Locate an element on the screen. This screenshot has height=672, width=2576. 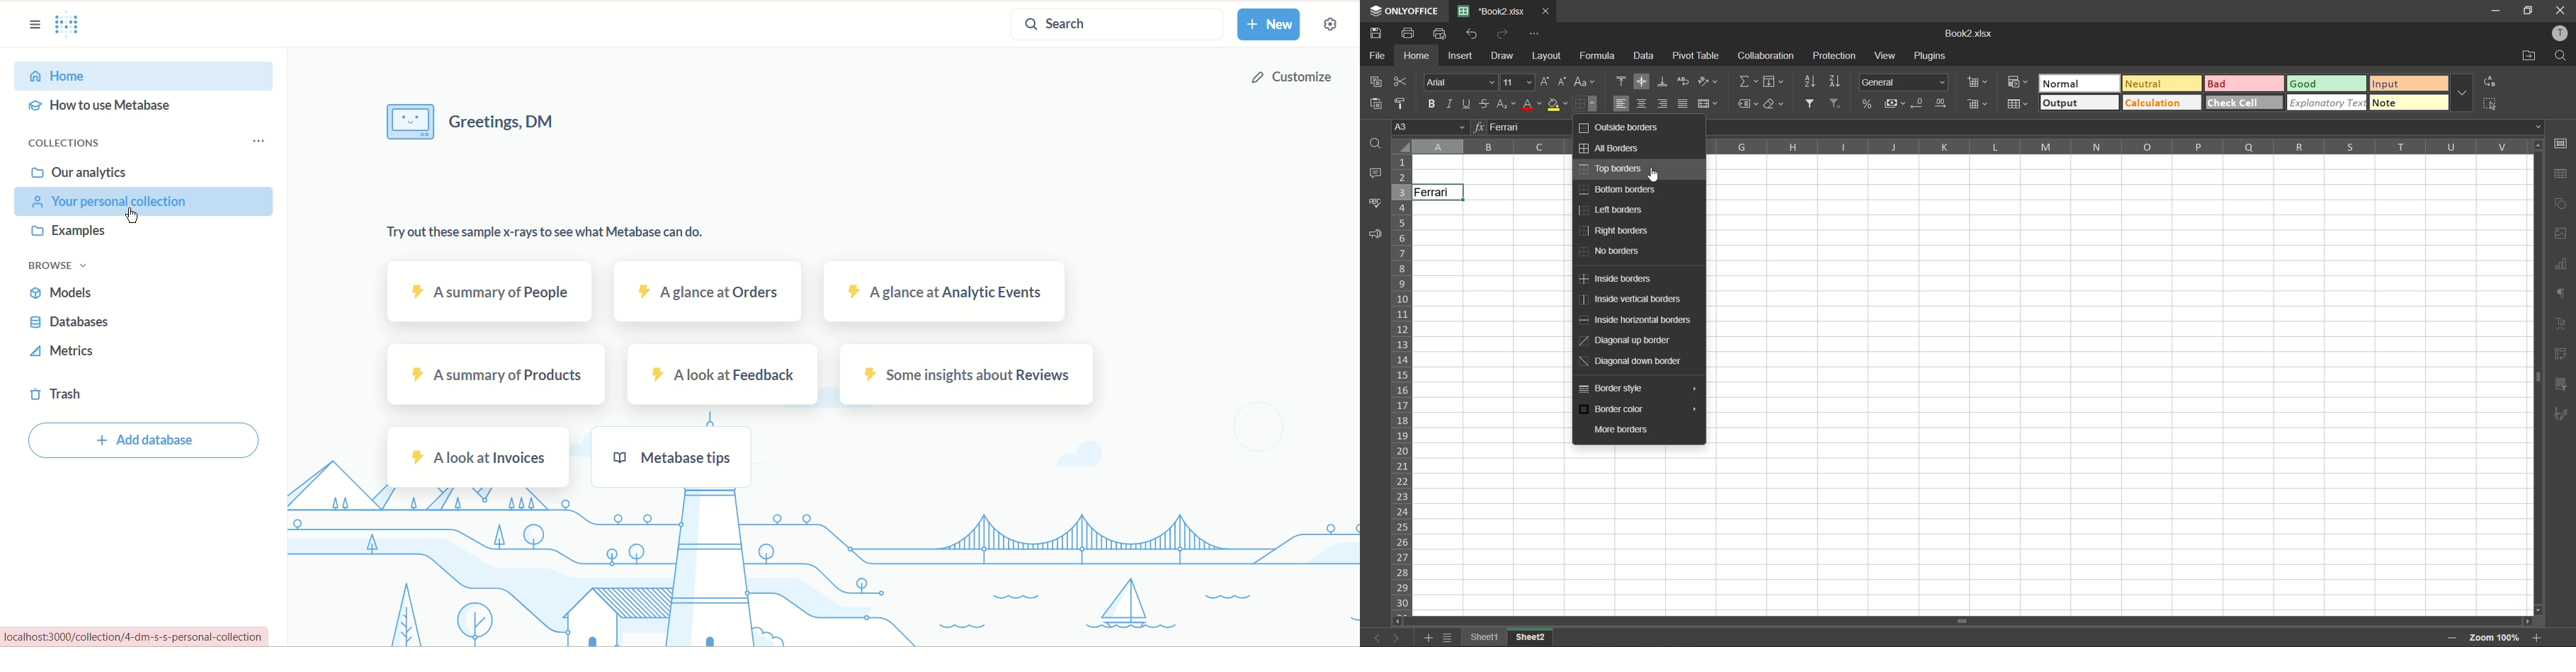
align middle is located at coordinates (1642, 81).